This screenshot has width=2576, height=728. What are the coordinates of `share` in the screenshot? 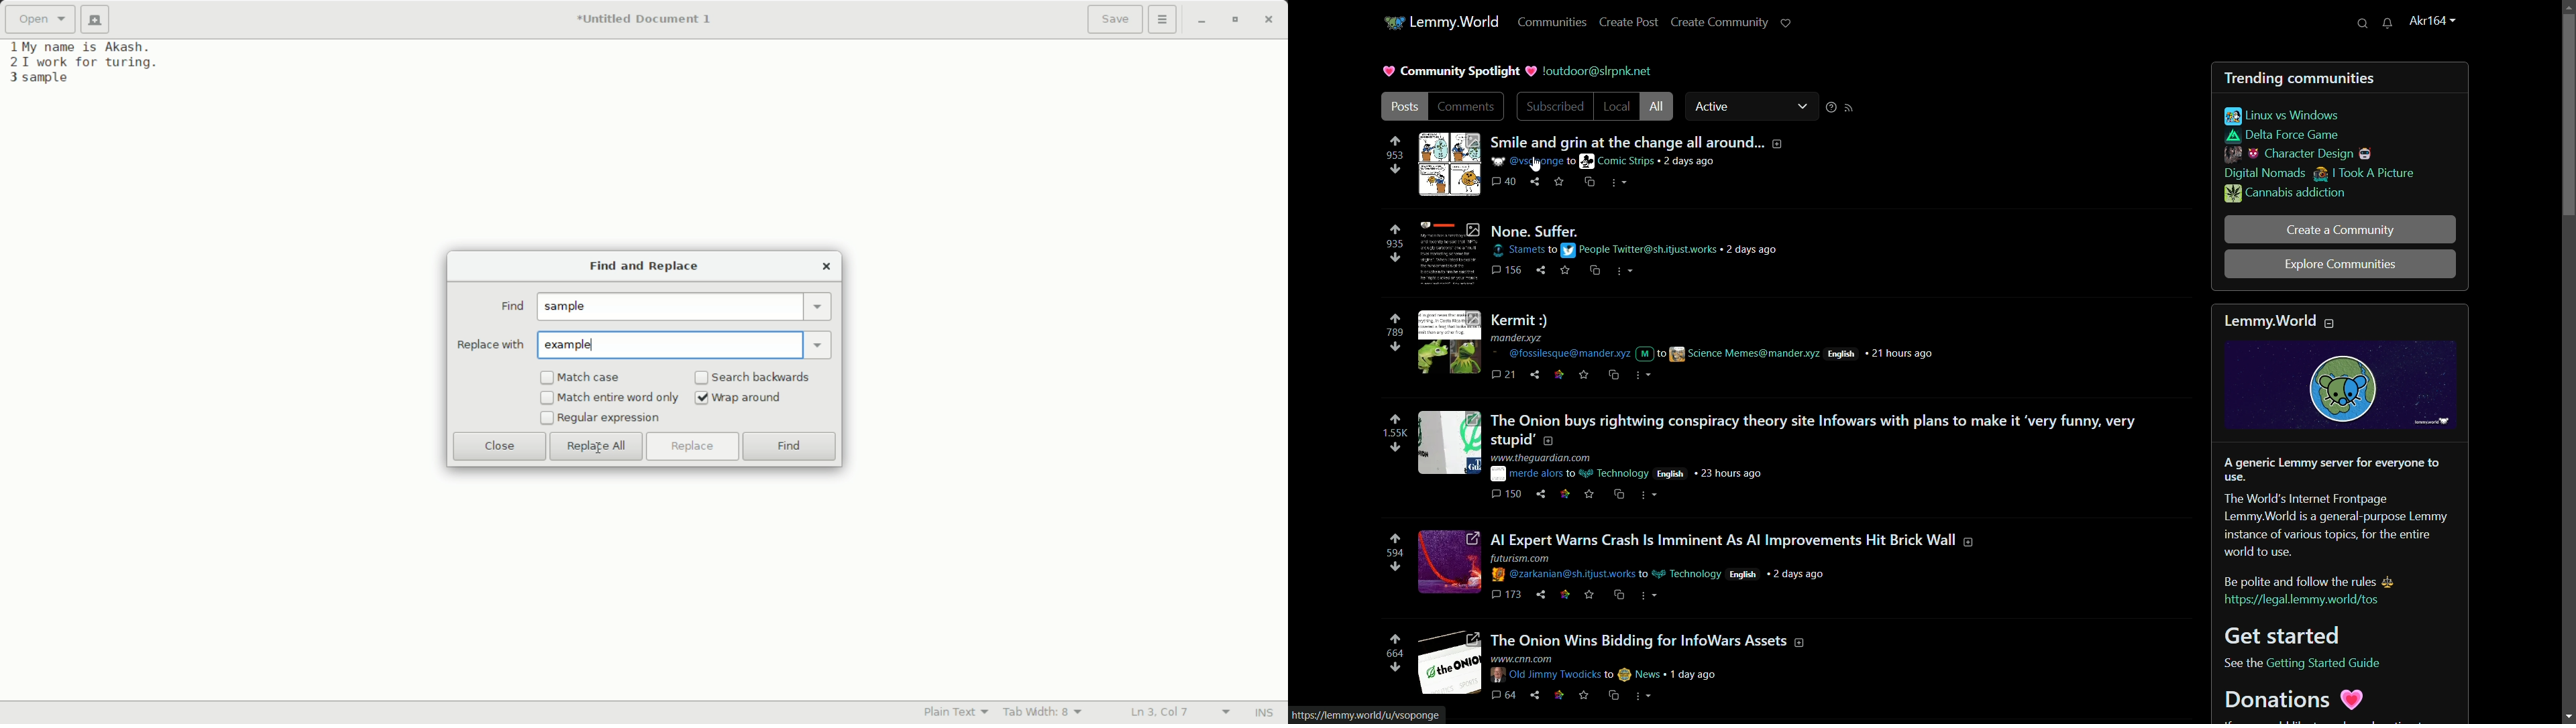 It's located at (1540, 495).